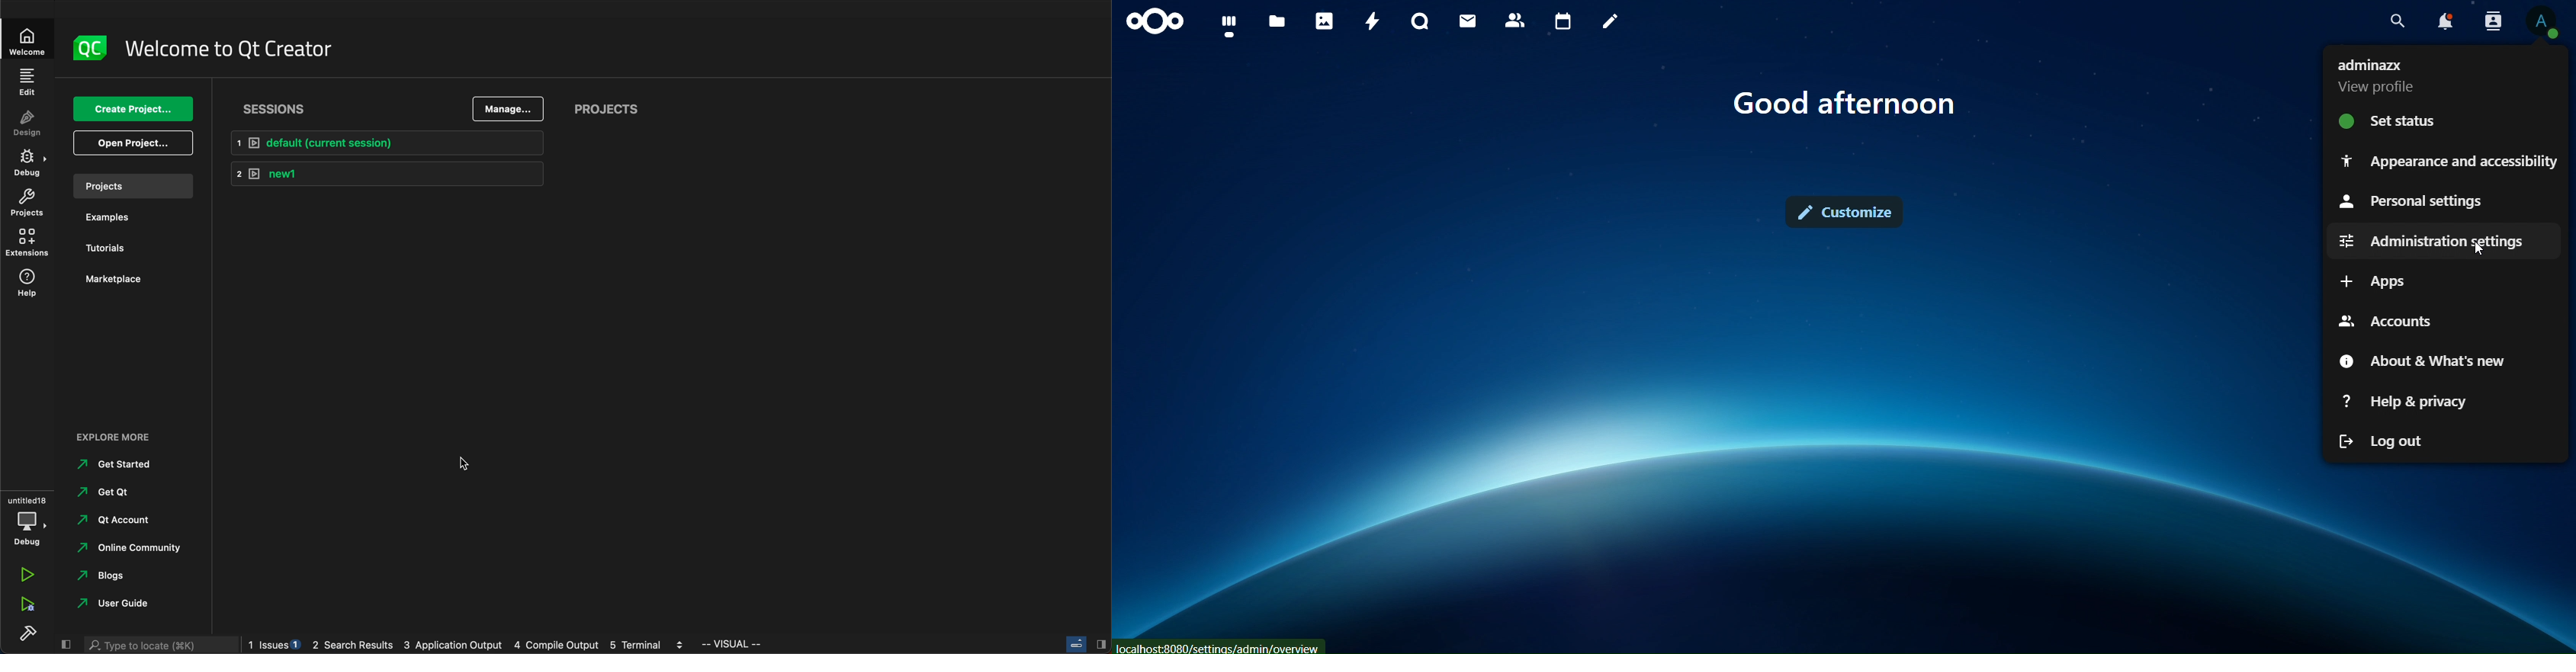 The image size is (2576, 672). I want to click on new1, so click(392, 174).